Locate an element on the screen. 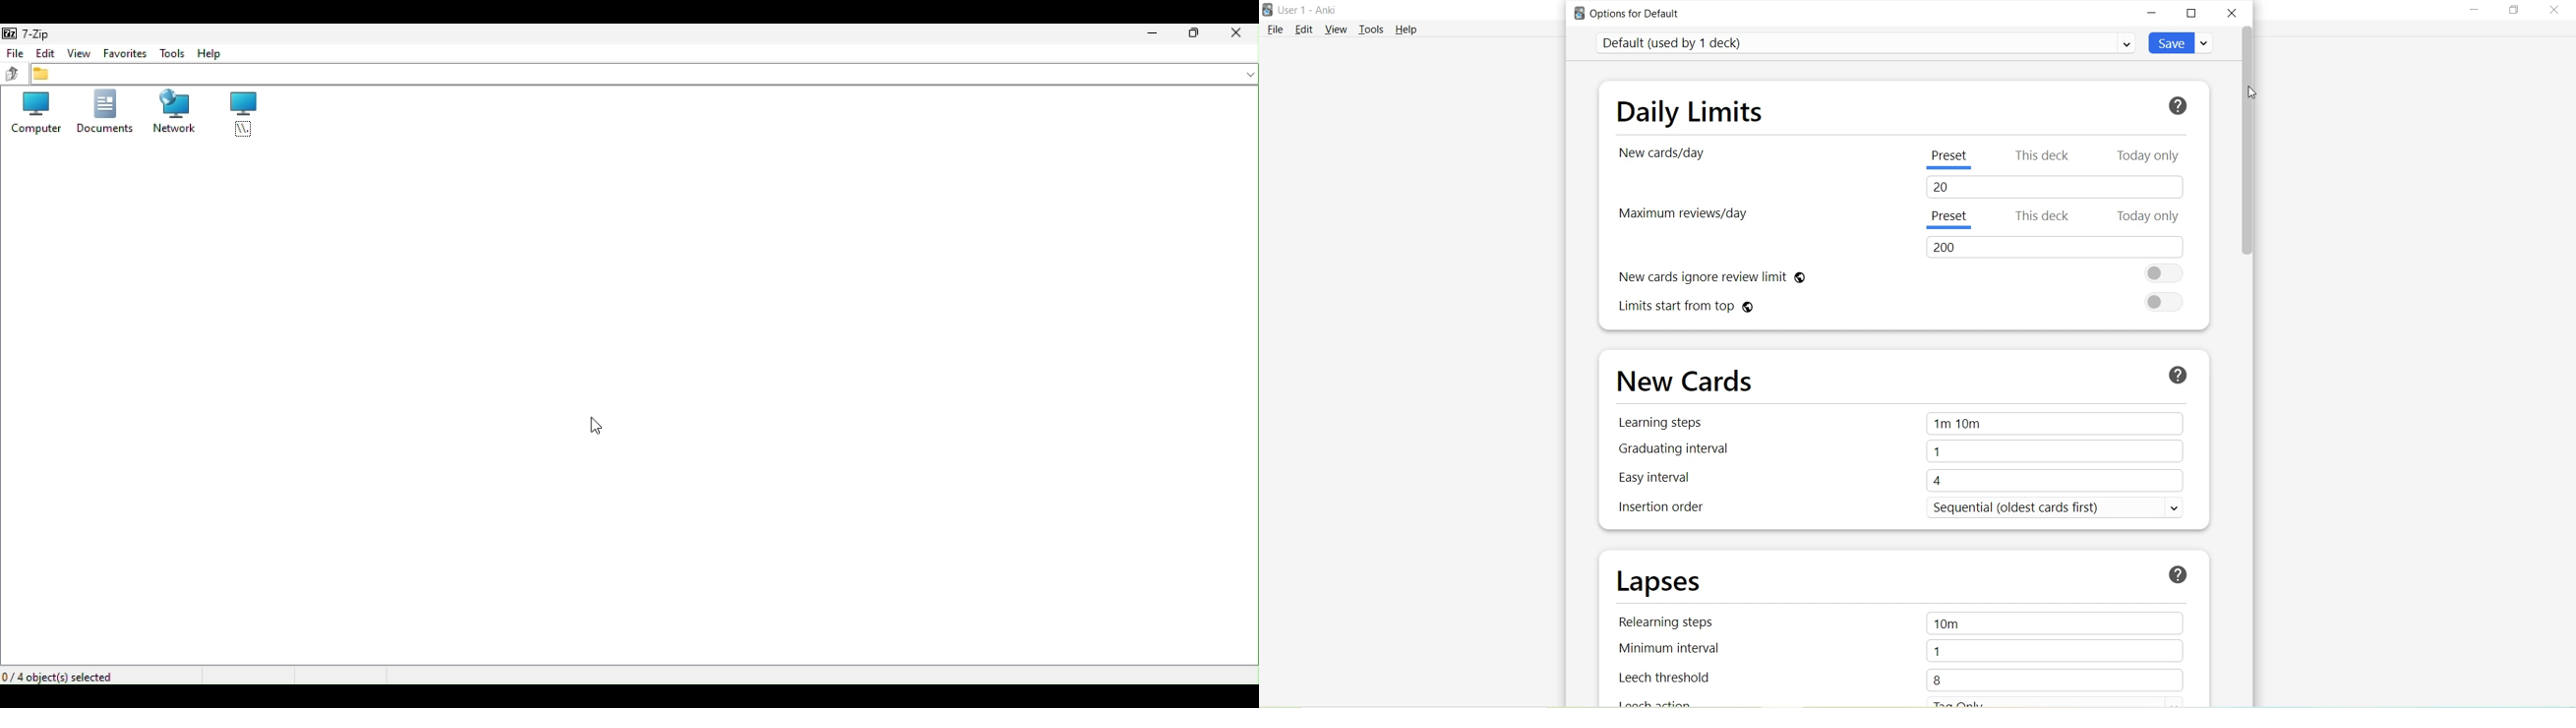  View is located at coordinates (1339, 29).